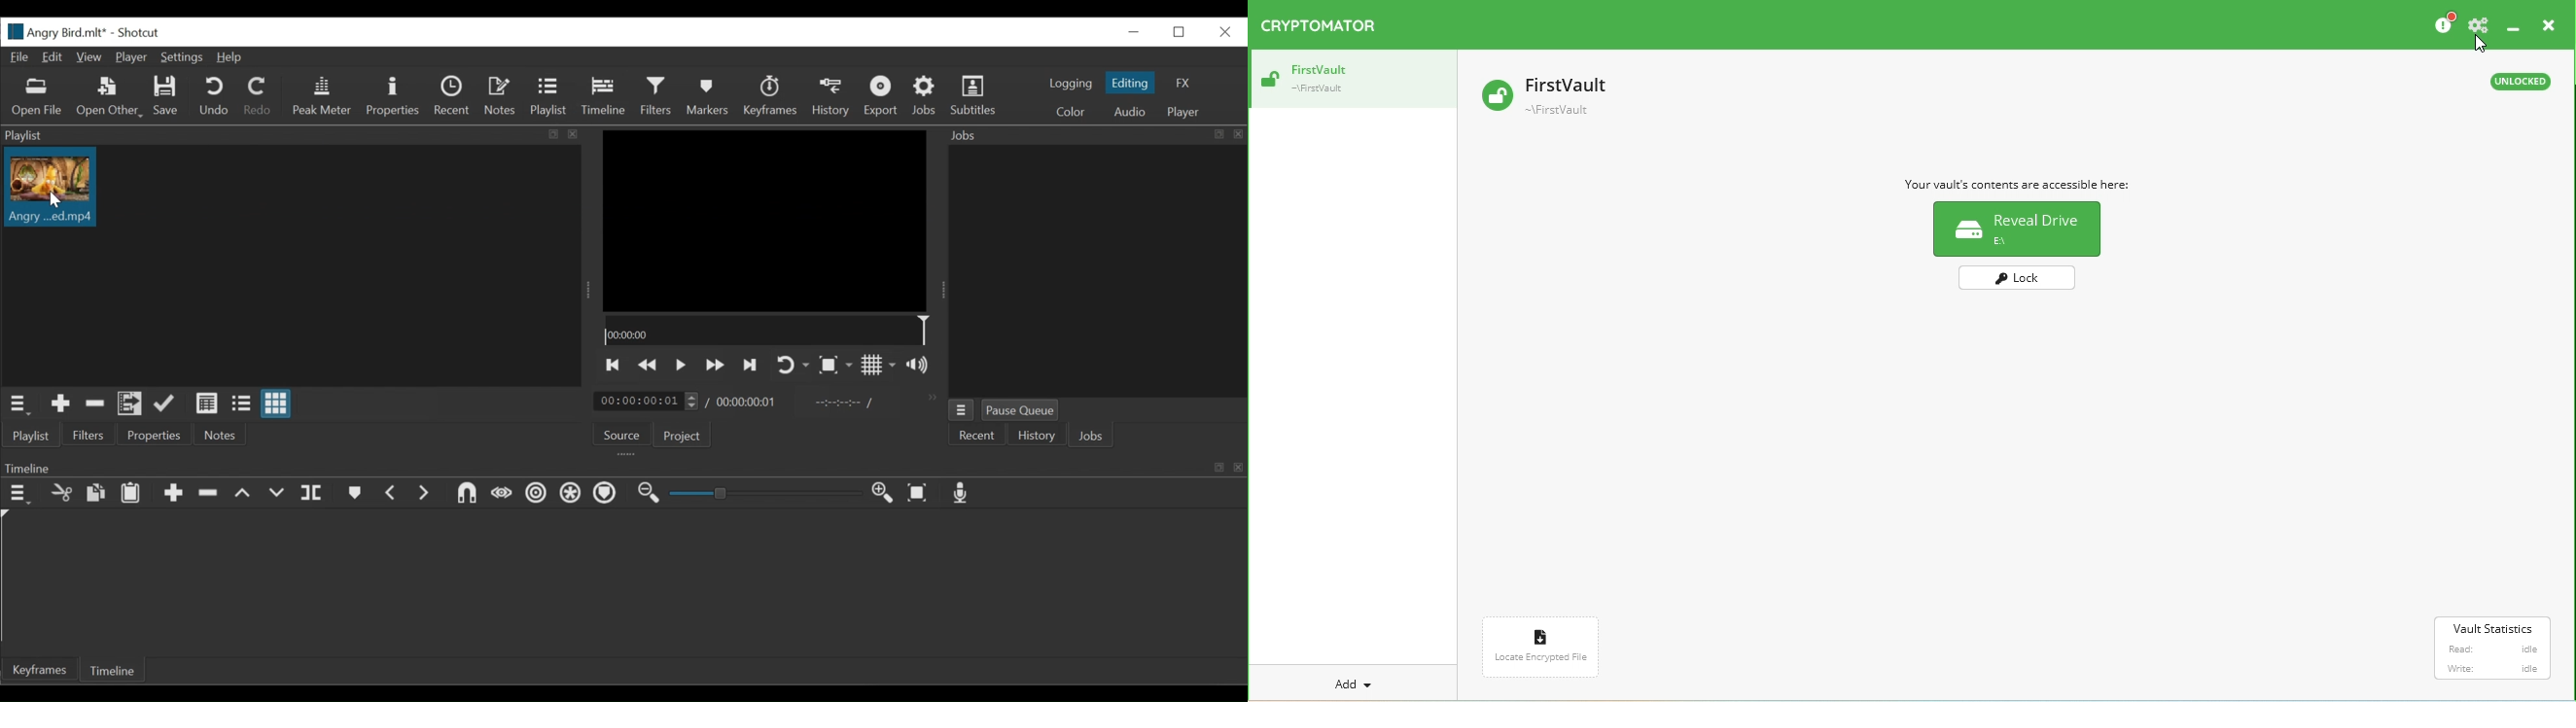  What do you see at coordinates (770, 332) in the screenshot?
I see `Timeline` at bounding box center [770, 332].